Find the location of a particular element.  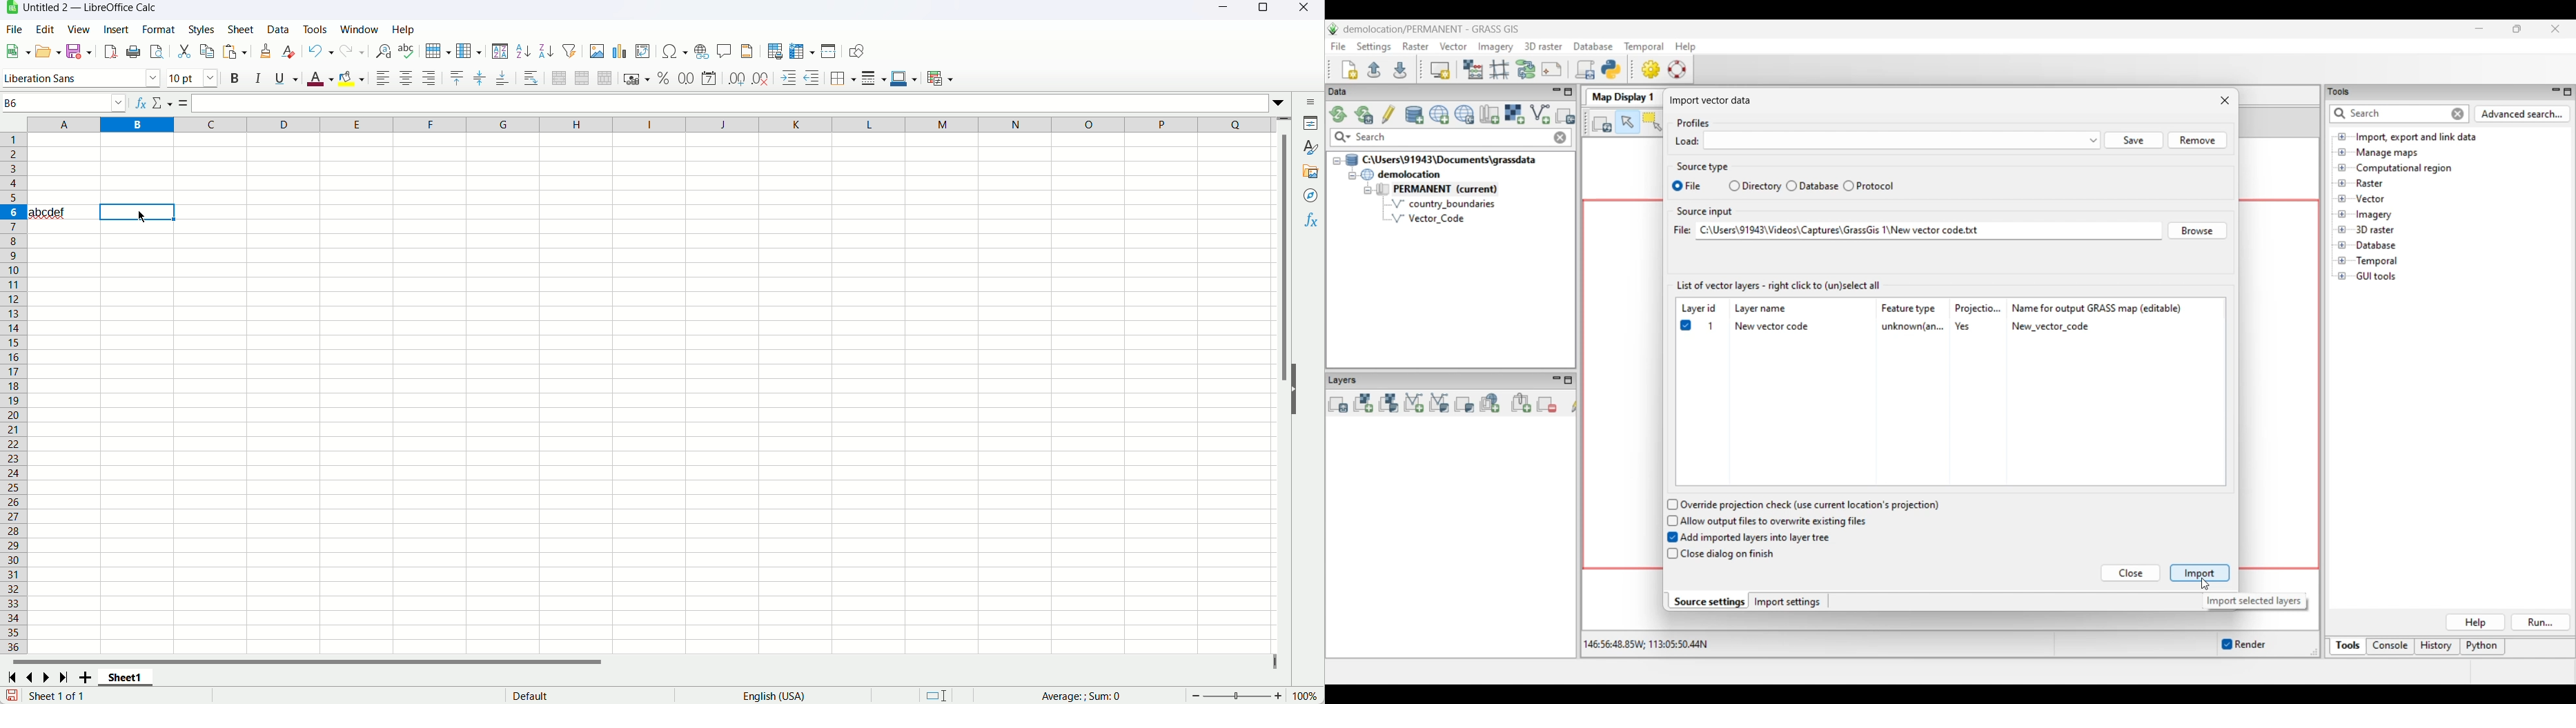

open is located at coordinates (50, 50).